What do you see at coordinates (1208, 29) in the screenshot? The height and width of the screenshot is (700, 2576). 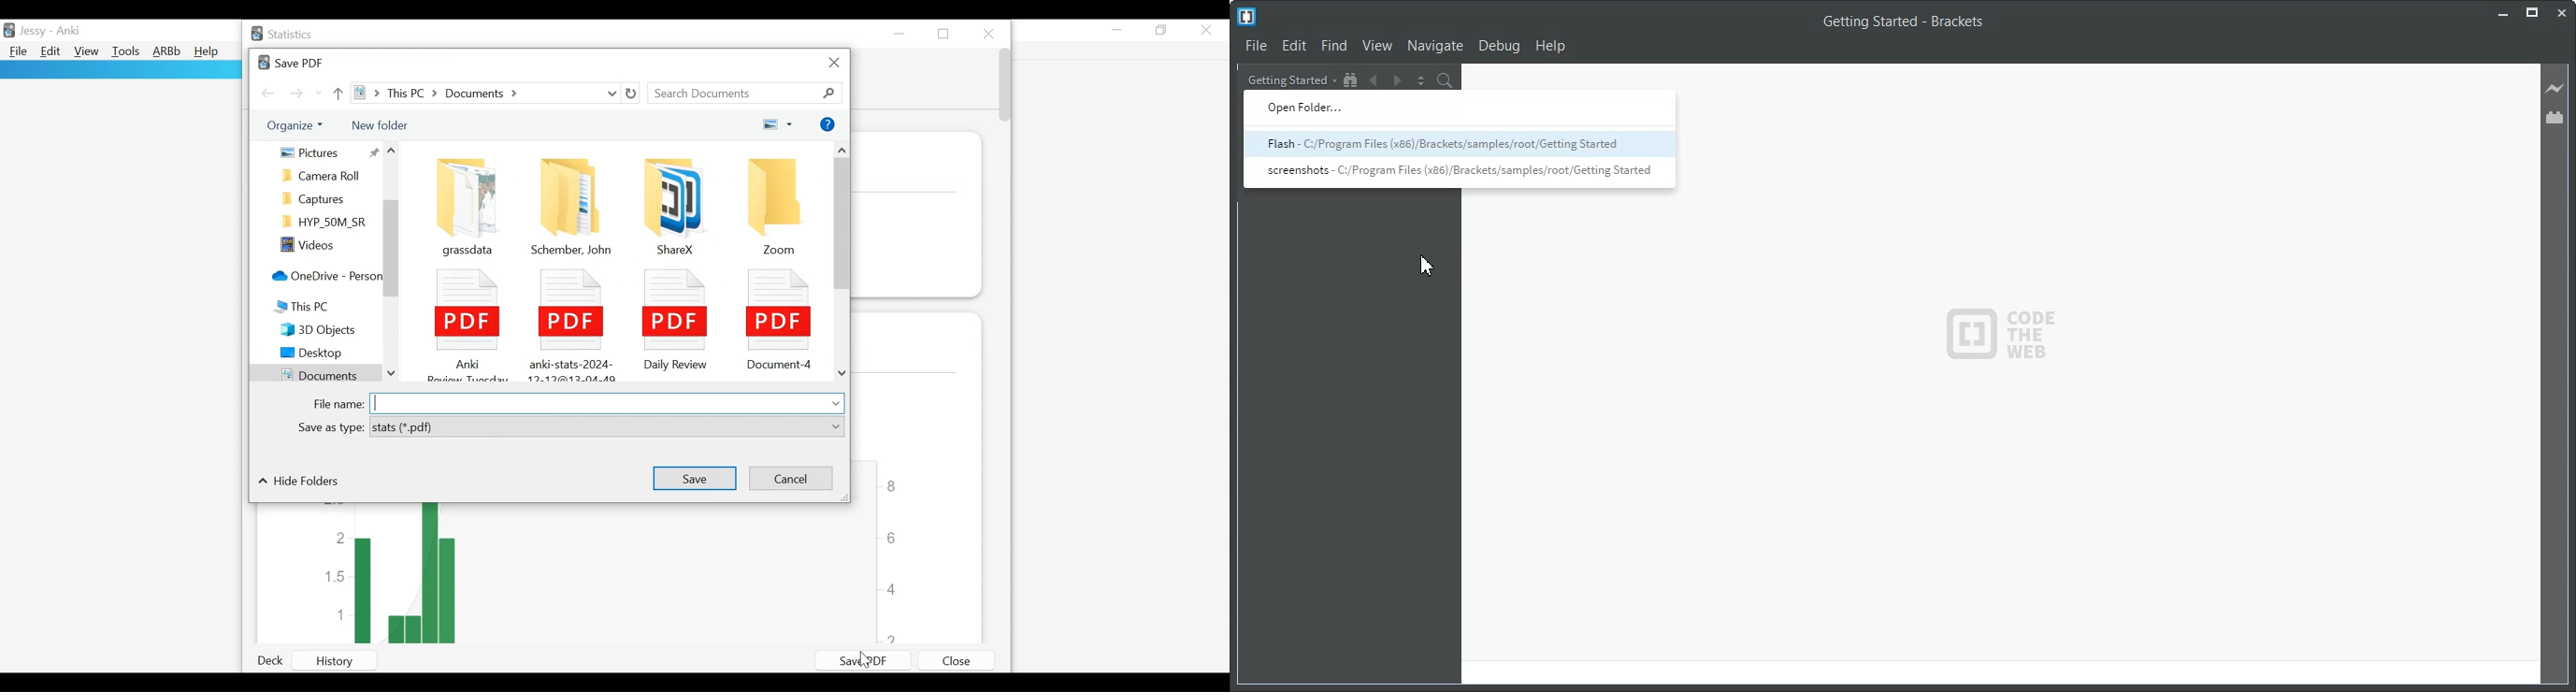 I see `Close` at bounding box center [1208, 29].